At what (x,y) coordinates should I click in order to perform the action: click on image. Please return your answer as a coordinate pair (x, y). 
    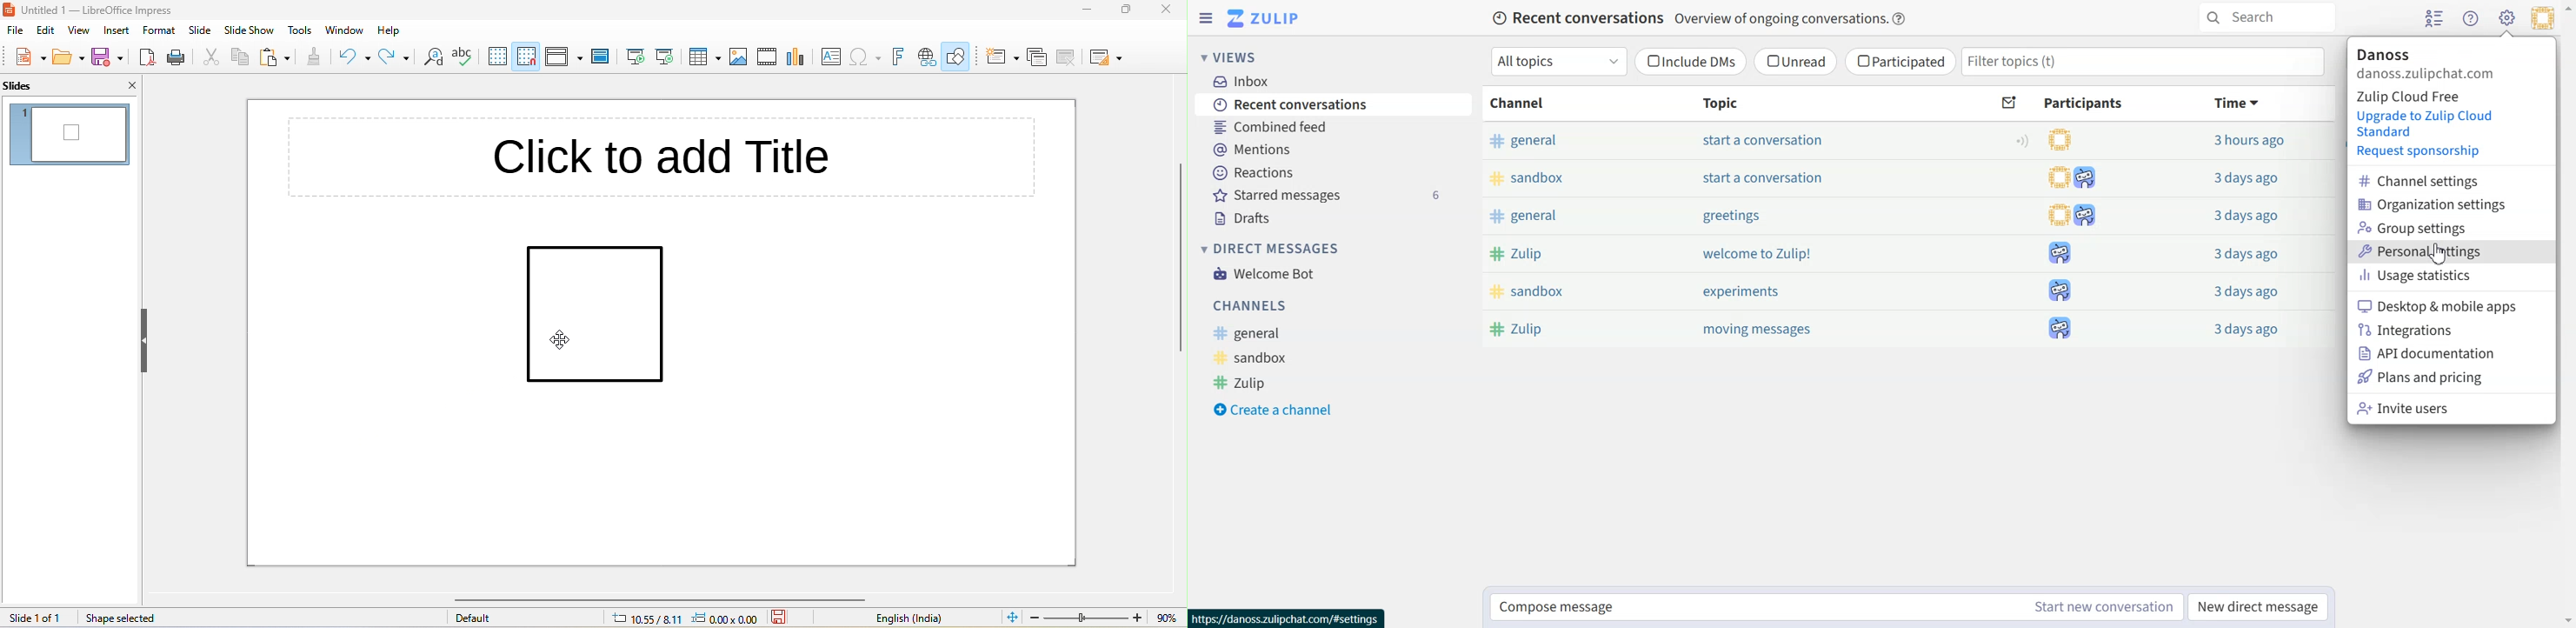
    Looking at the image, I should click on (739, 57).